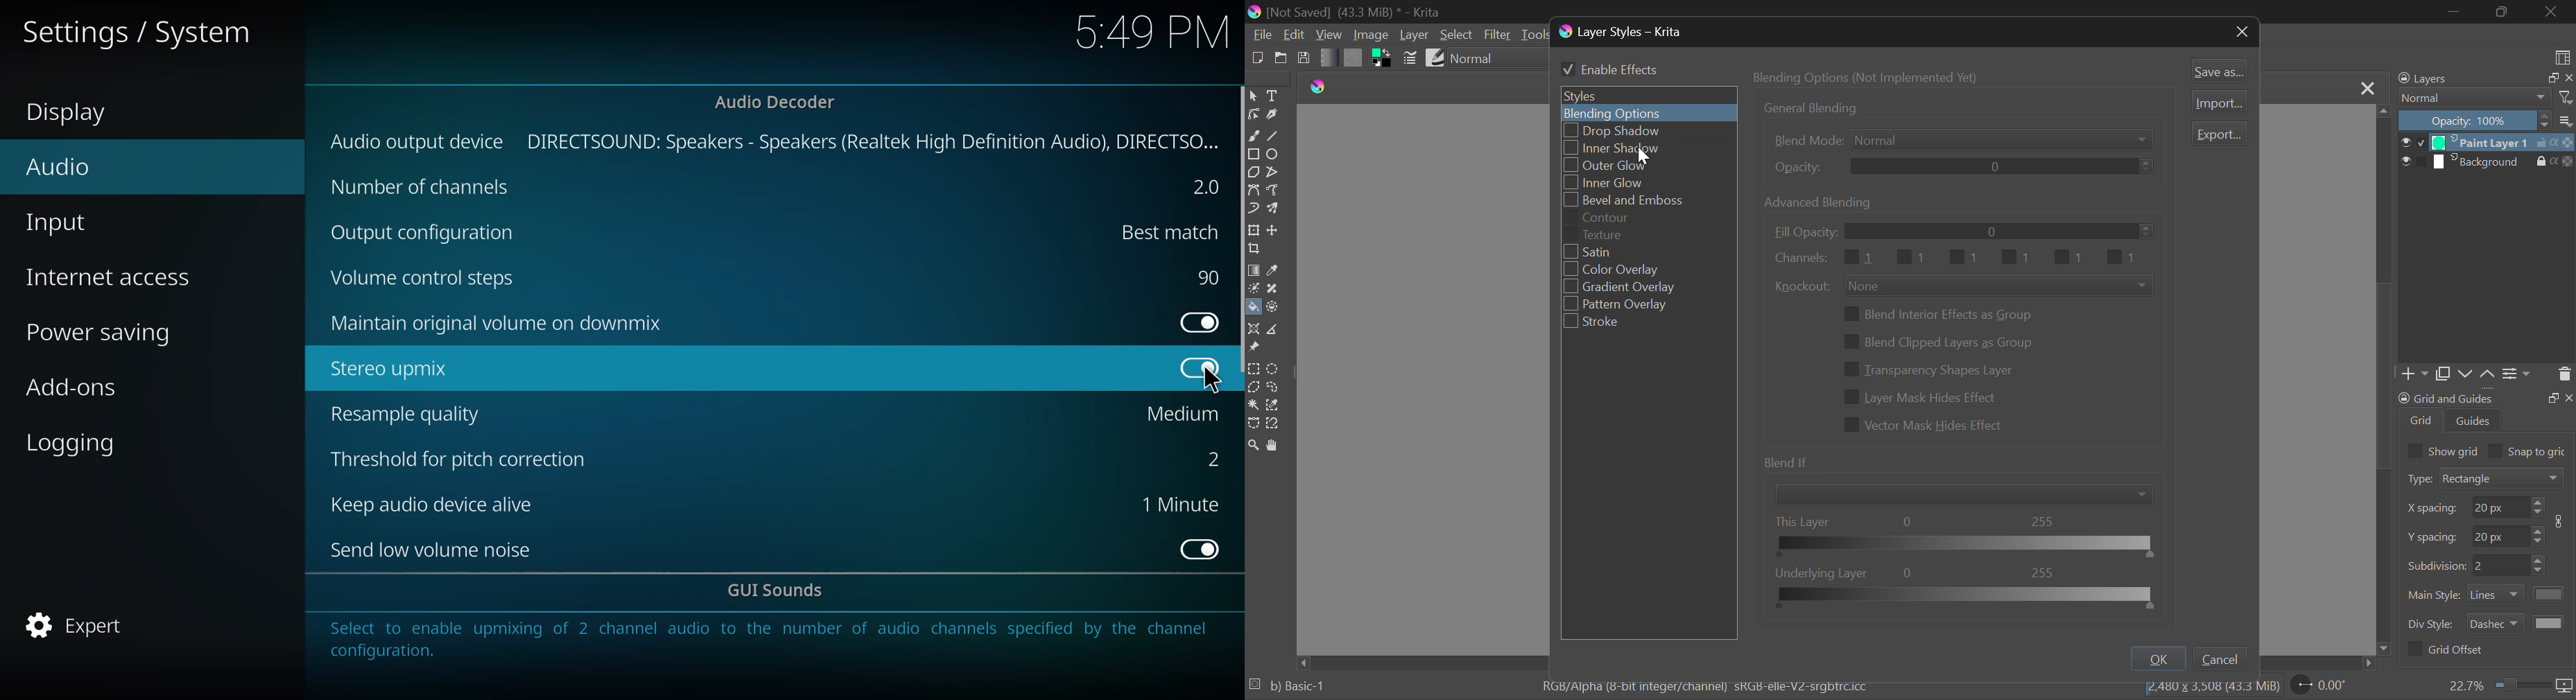 The height and width of the screenshot is (700, 2576). Describe the element at coordinates (434, 552) in the screenshot. I see `send low volume noise` at that location.